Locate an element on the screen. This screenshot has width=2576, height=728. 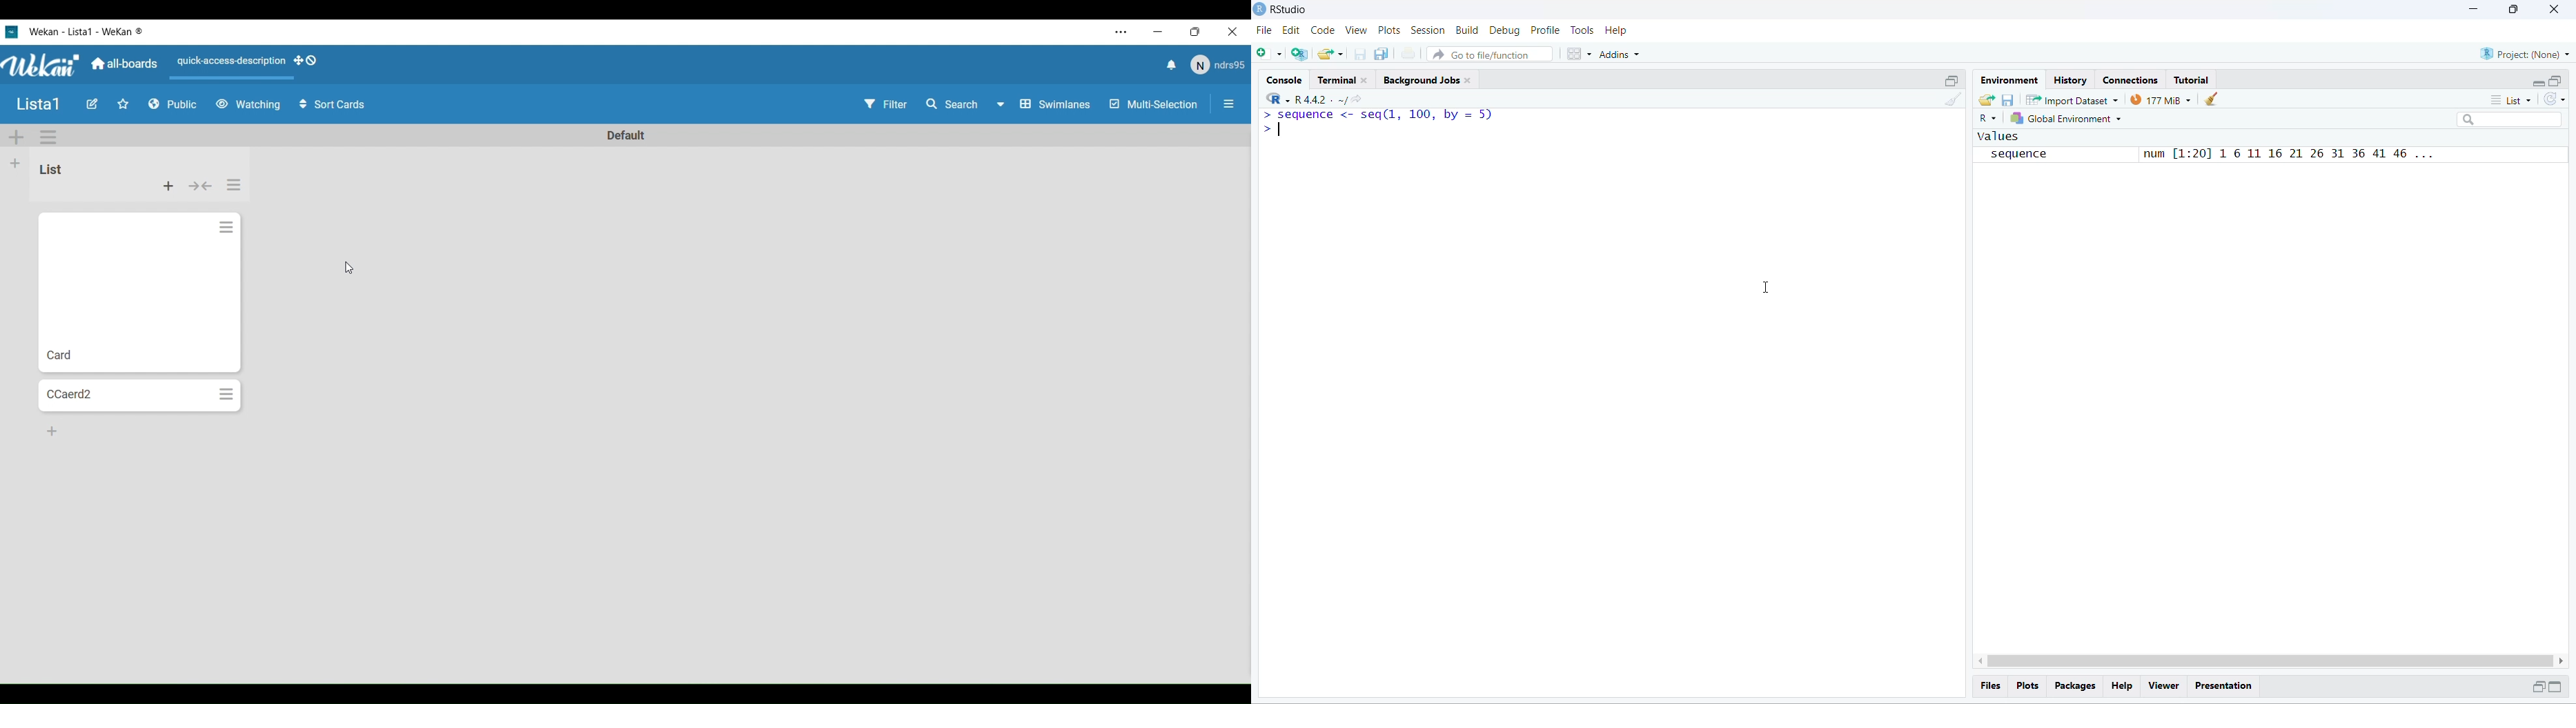
R is located at coordinates (1987, 119).